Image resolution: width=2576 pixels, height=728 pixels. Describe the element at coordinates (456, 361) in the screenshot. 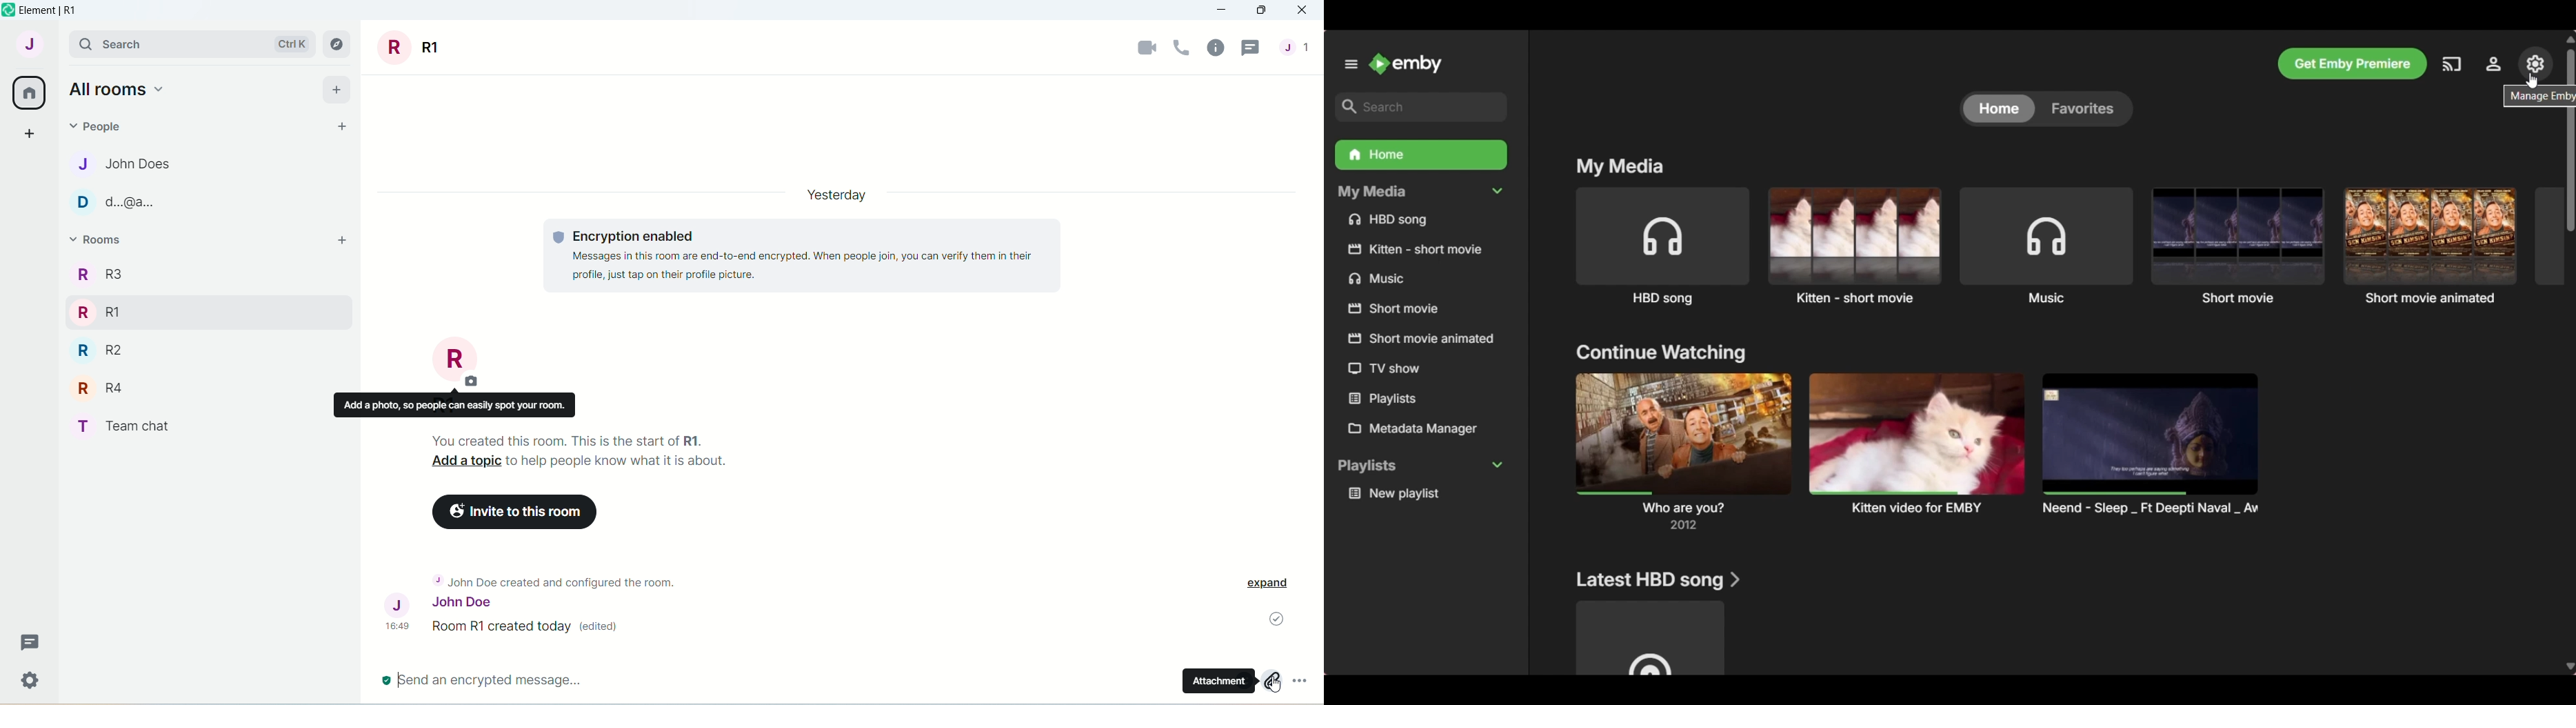

I see `room photo` at that location.